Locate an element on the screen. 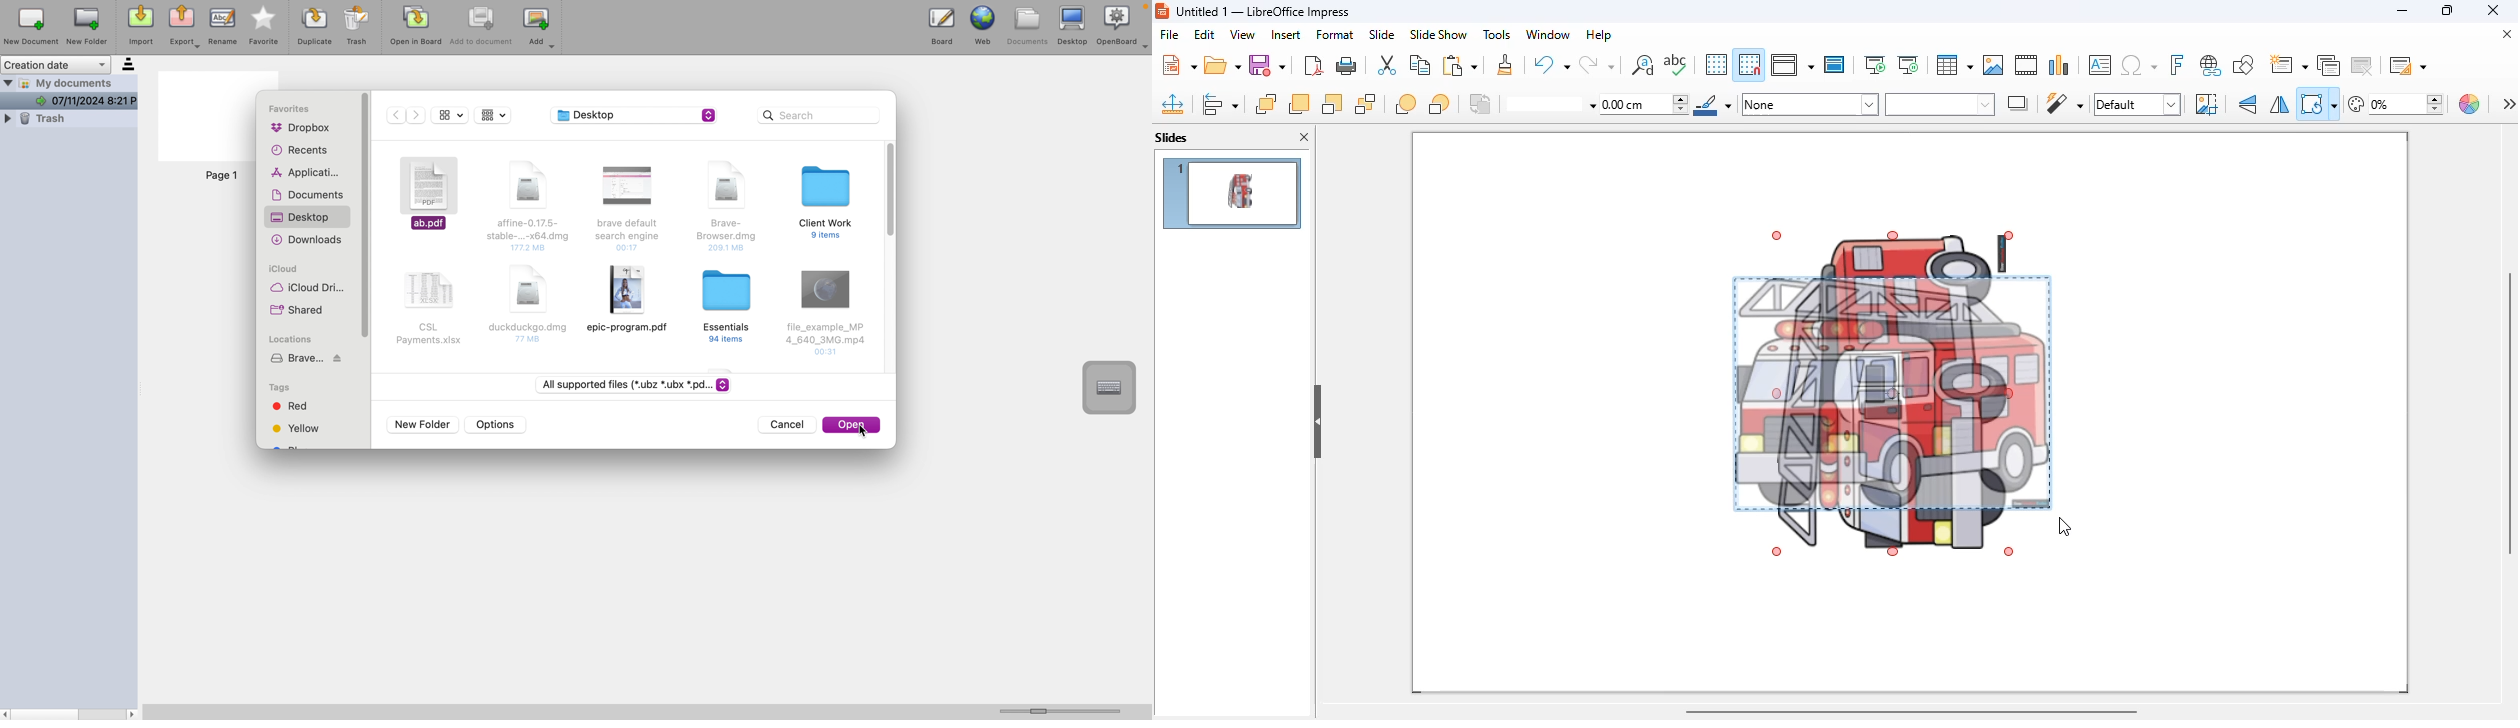  add to document is located at coordinates (478, 29).